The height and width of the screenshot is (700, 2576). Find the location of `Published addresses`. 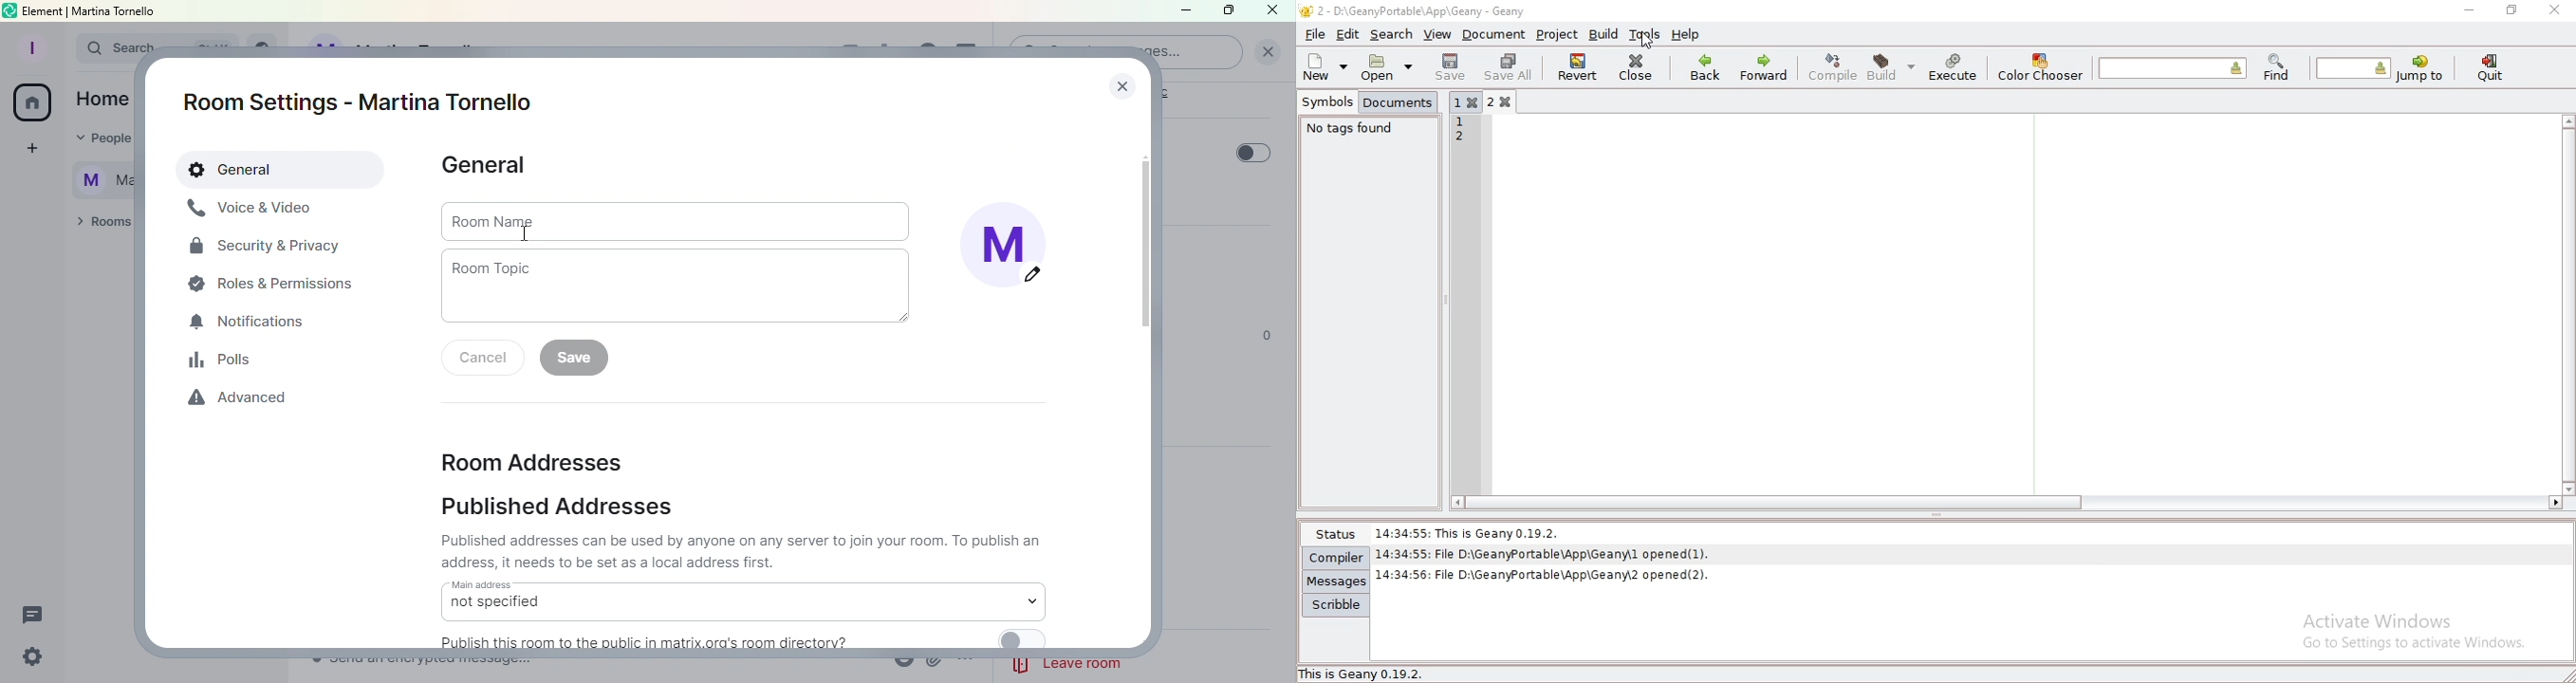

Published addresses is located at coordinates (556, 507).